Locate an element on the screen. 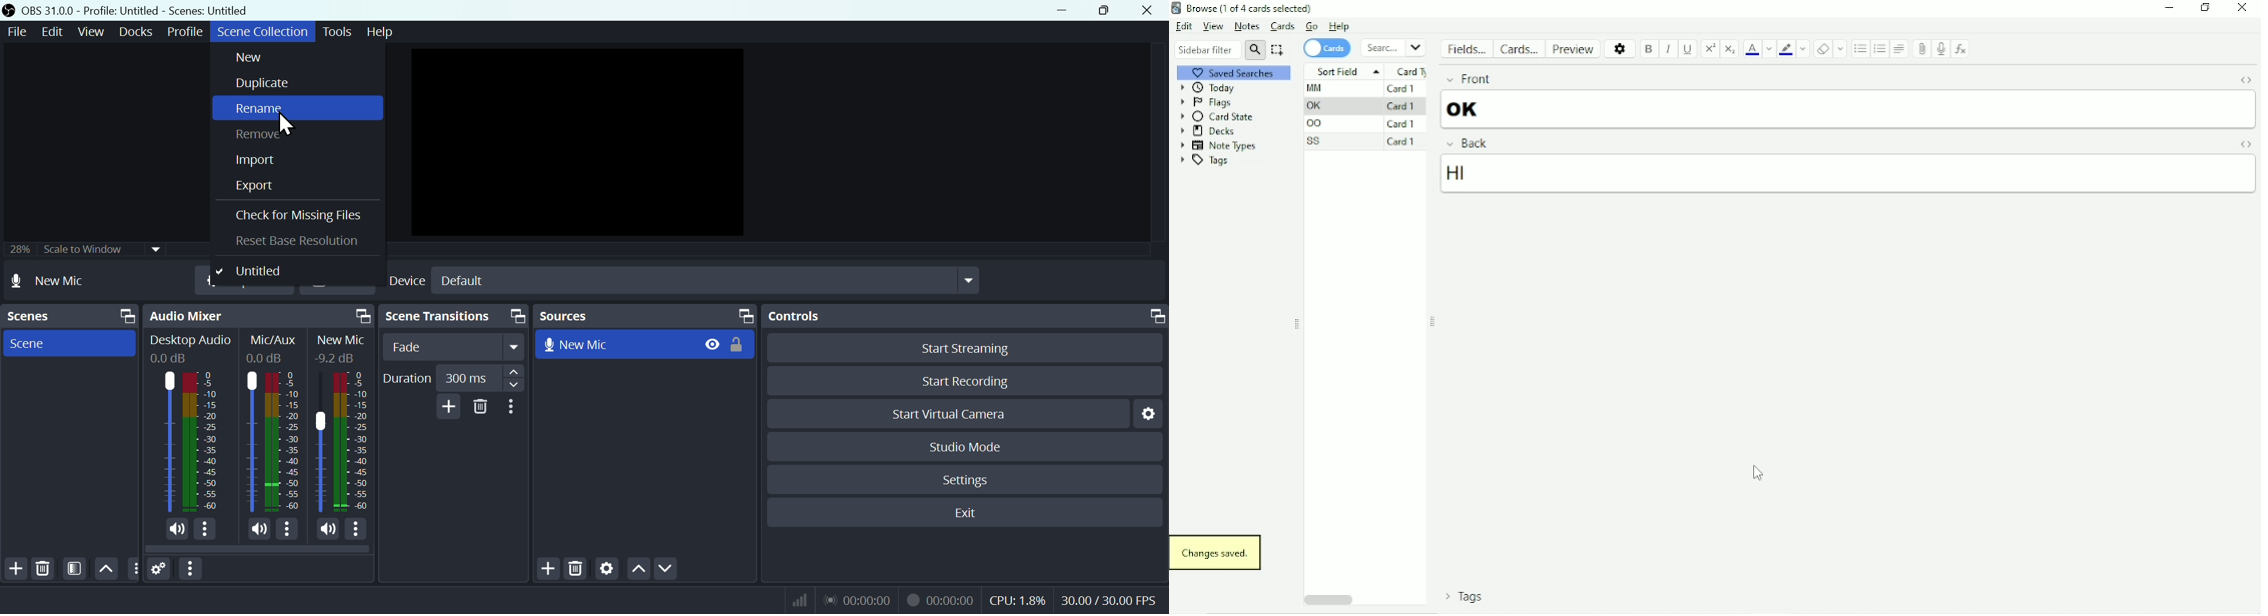 The image size is (2268, 616). Scenes is located at coordinates (69, 316).